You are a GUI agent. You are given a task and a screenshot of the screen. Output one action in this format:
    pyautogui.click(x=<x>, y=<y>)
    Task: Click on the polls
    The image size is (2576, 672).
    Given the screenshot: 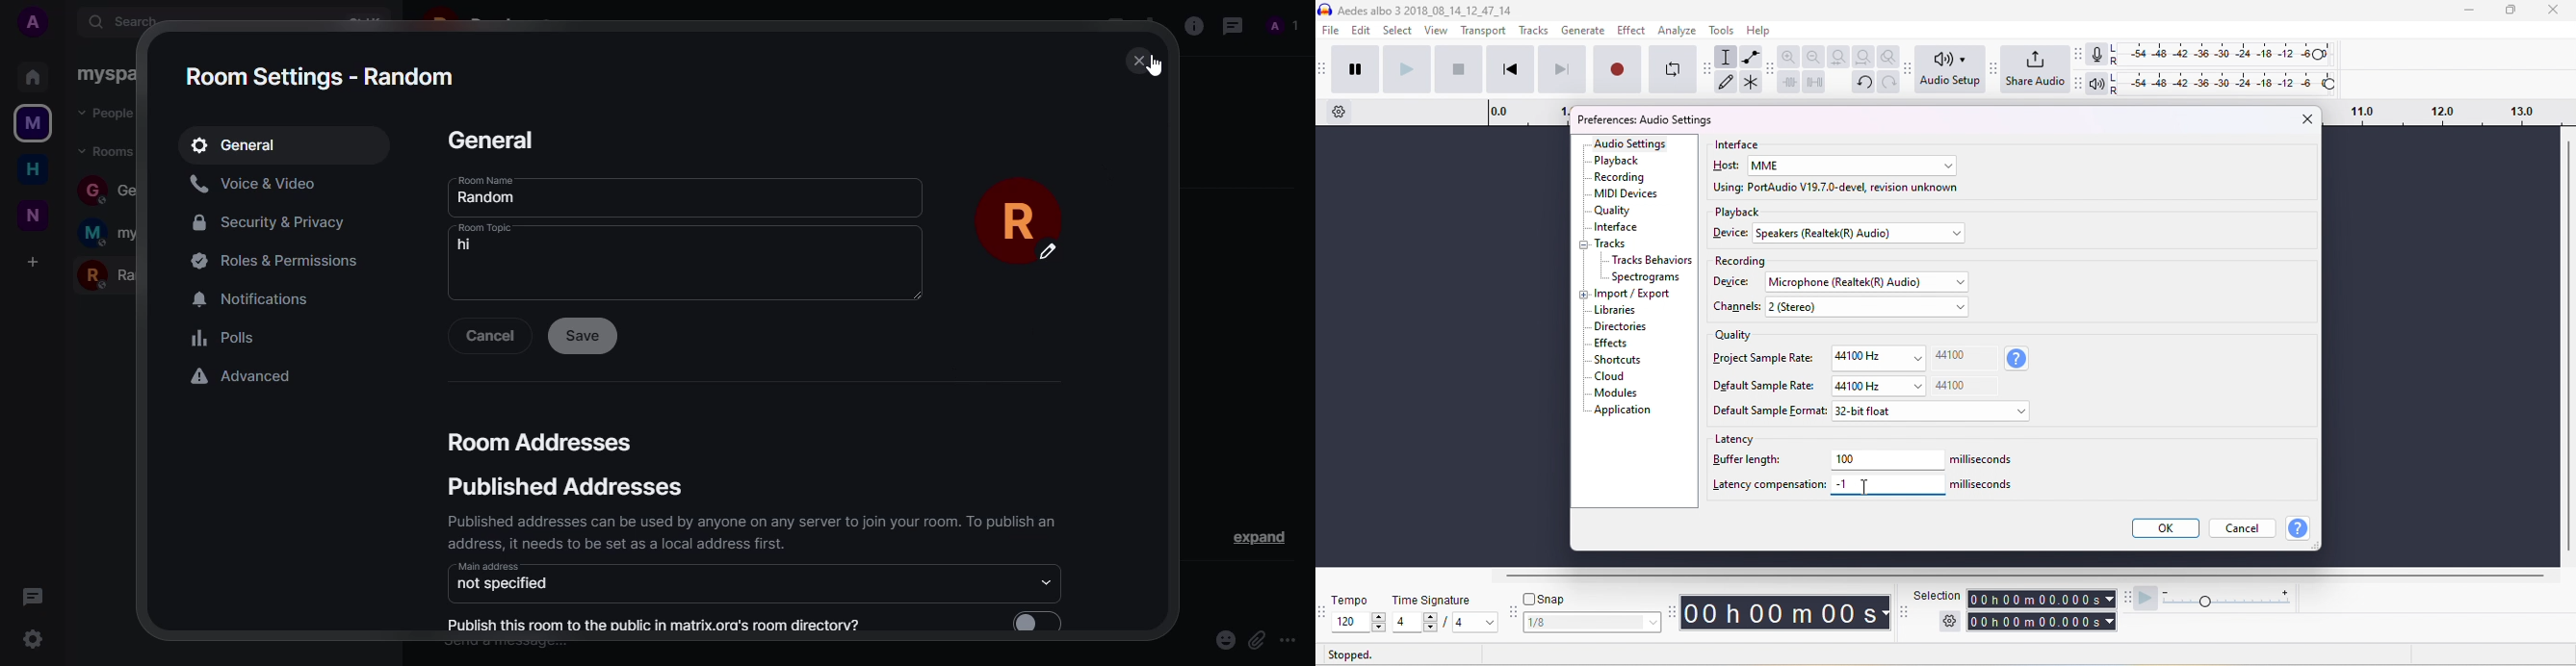 What is the action you would take?
    pyautogui.click(x=222, y=338)
    